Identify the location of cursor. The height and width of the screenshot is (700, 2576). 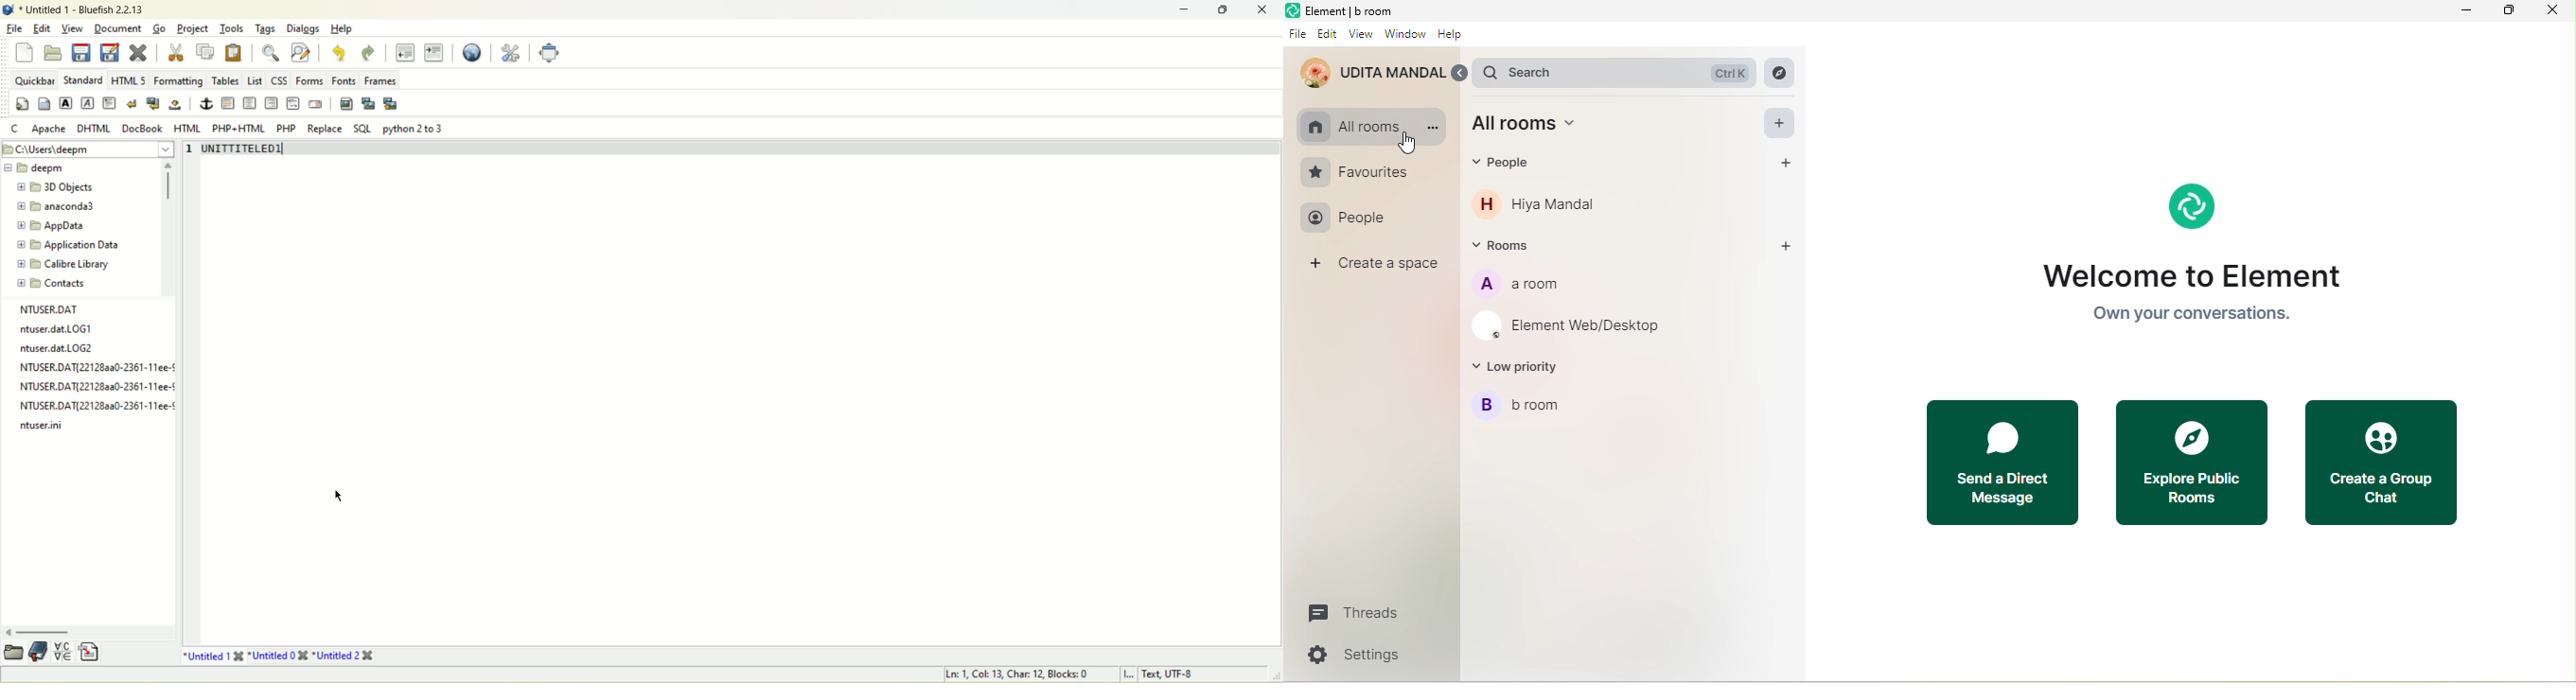
(1407, 142).